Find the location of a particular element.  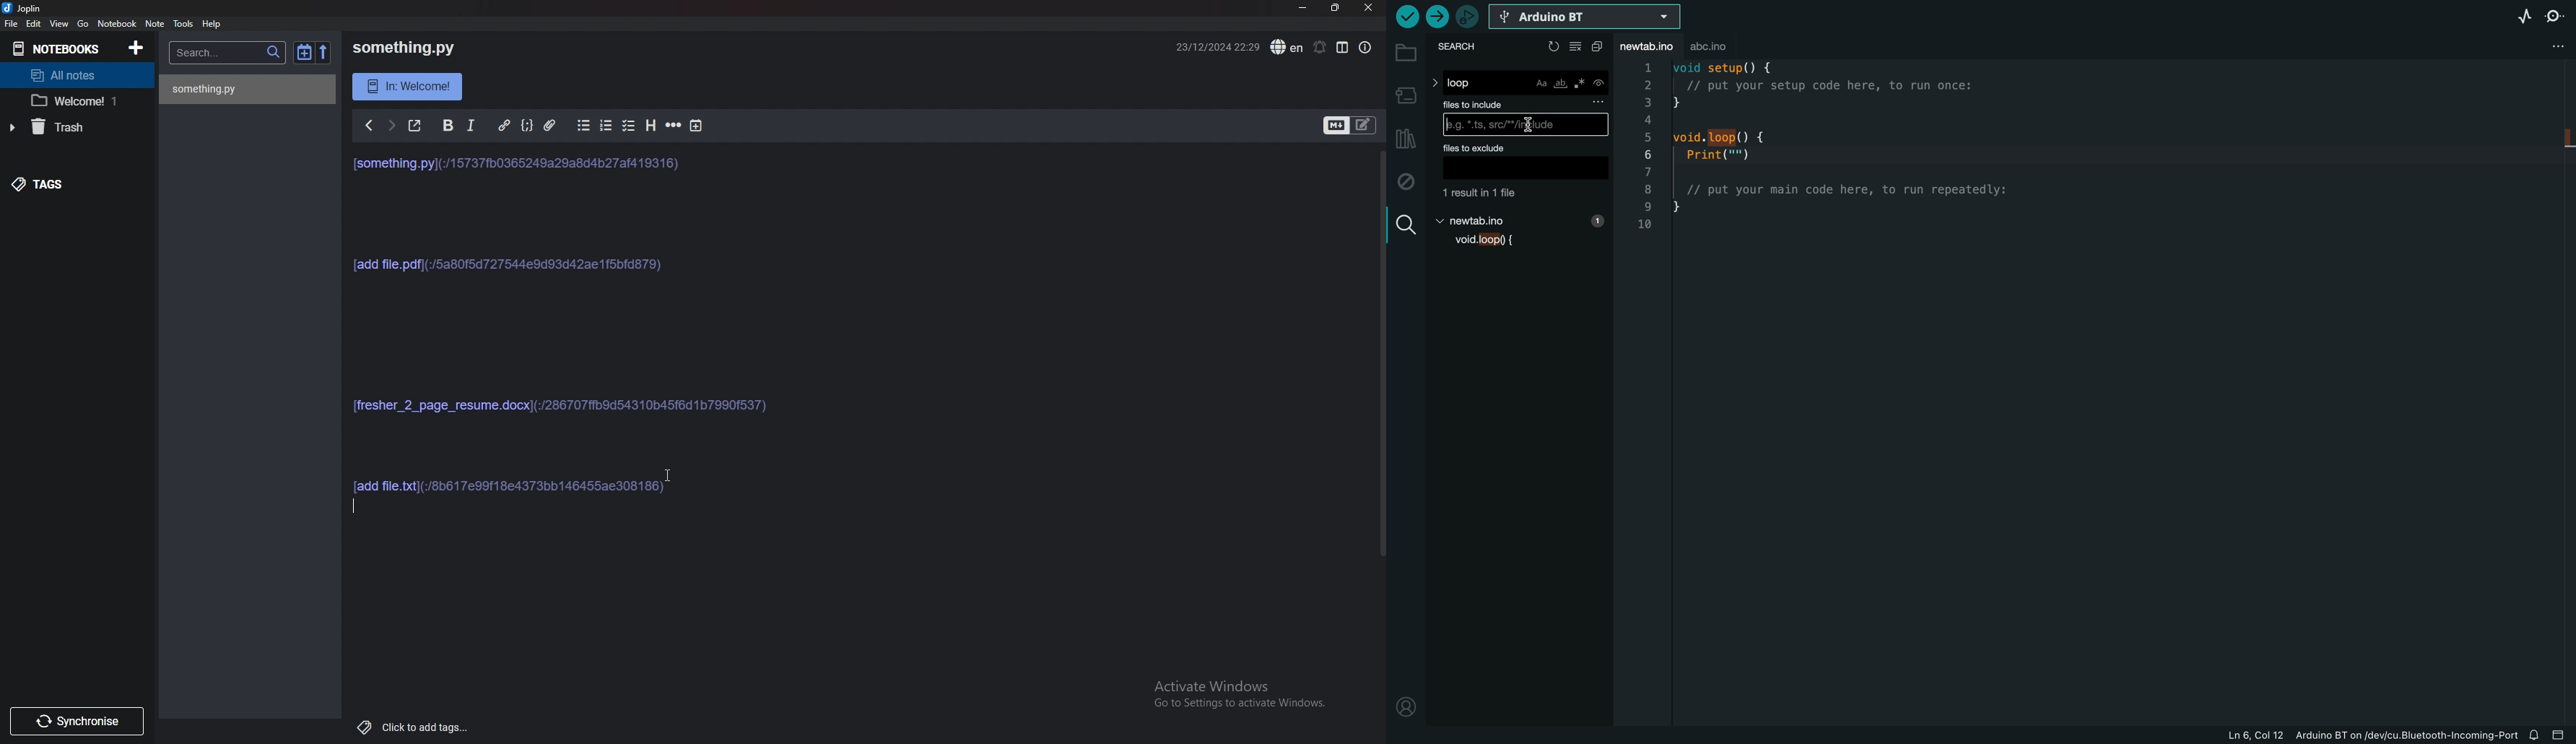

Italic is located at coordinates (474, 124).